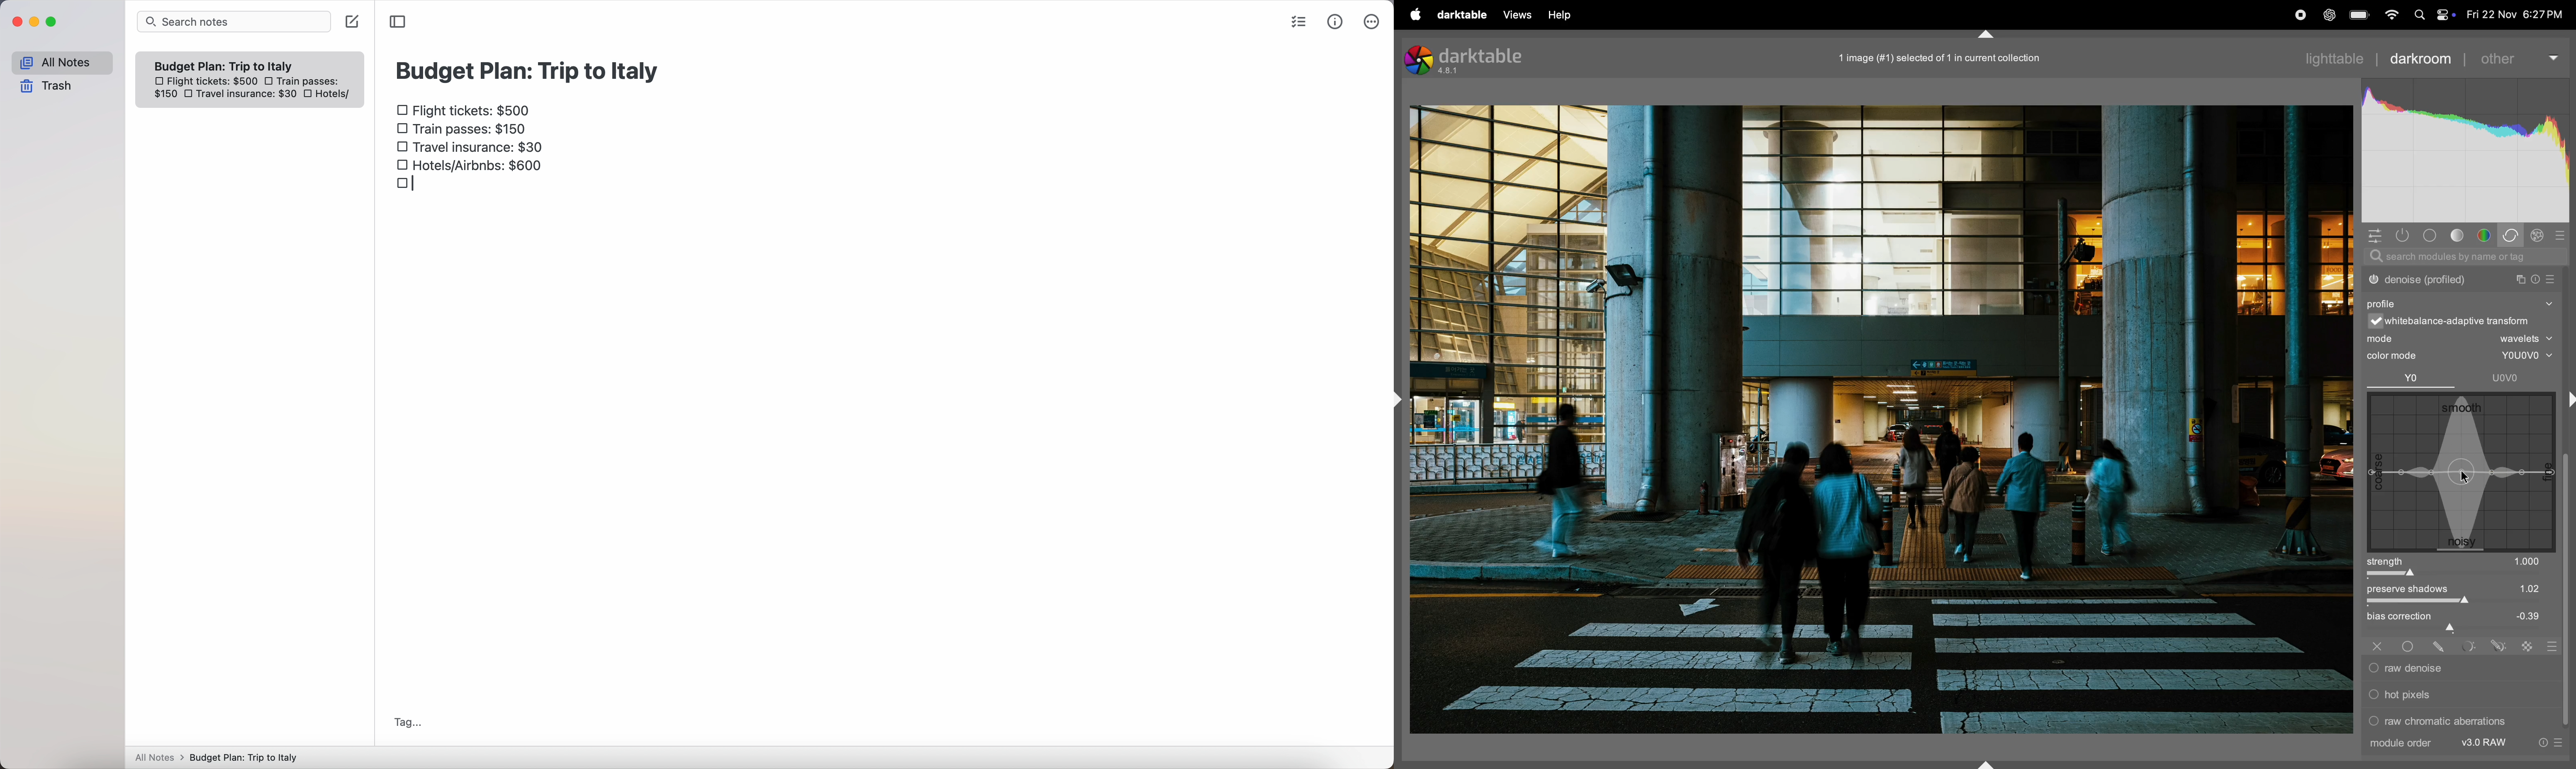 This screenshot has height=784, width=2576. I want to click on travel insurance: $30 checkbox, so click(471, 147).